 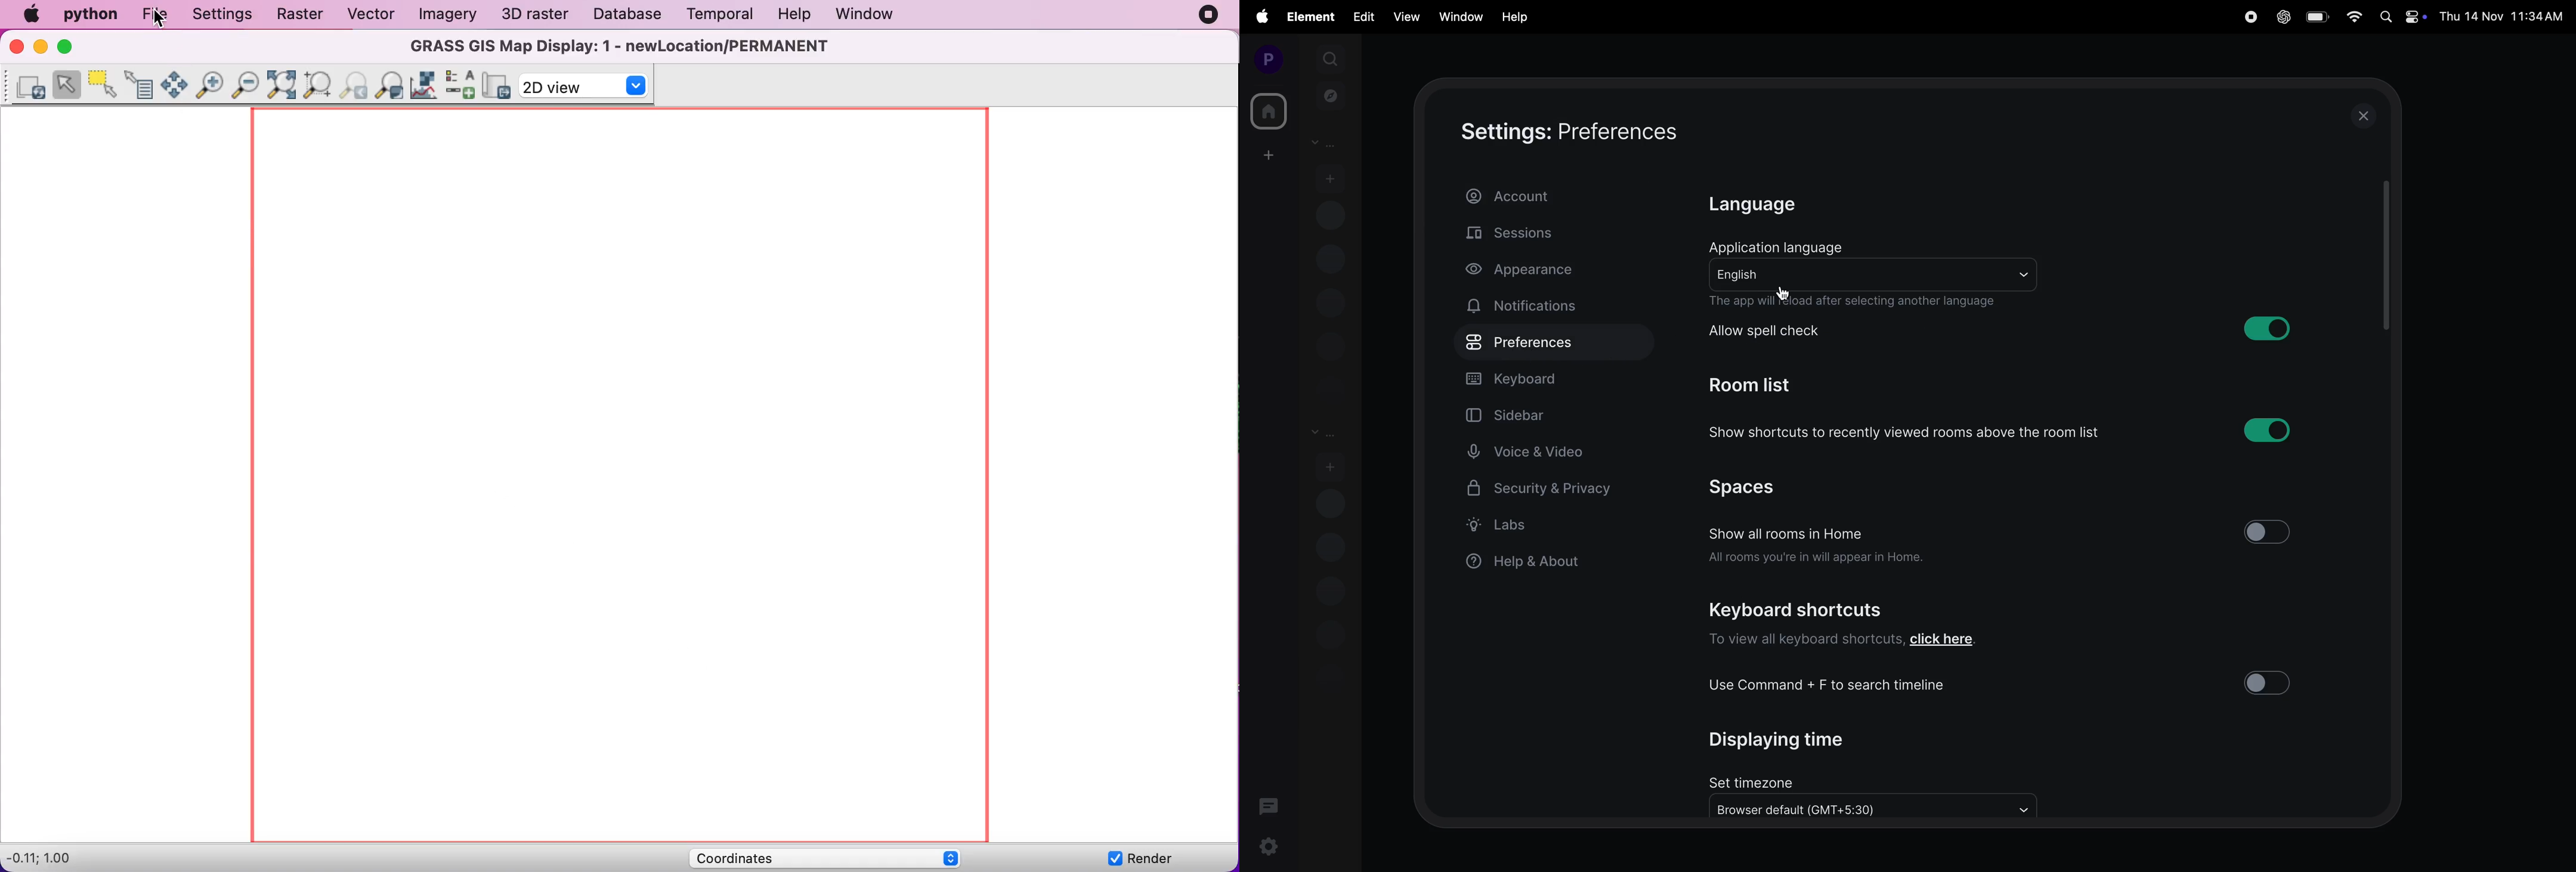 What do you see at coordinates (1405, 16) in the screenshot?
I see `view` at bounding box center [1405, 16].